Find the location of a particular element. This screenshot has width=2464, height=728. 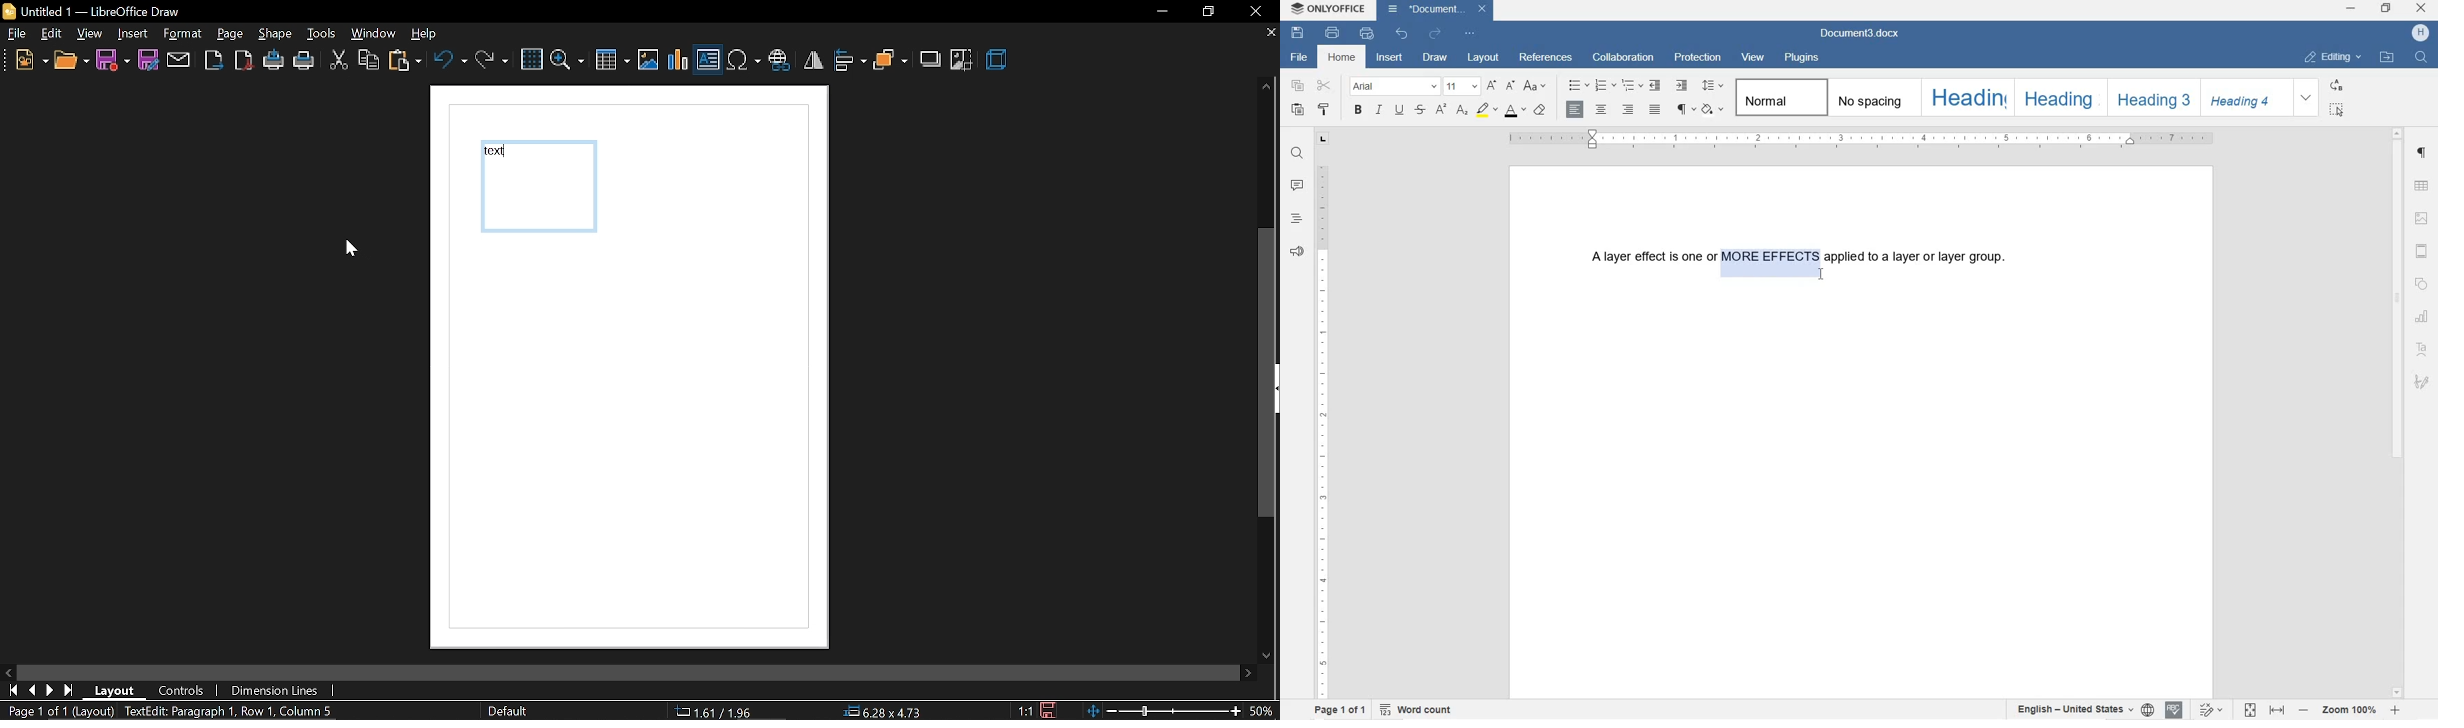

ZOOM IN OR OUT is located at coordinates (2350, 712).